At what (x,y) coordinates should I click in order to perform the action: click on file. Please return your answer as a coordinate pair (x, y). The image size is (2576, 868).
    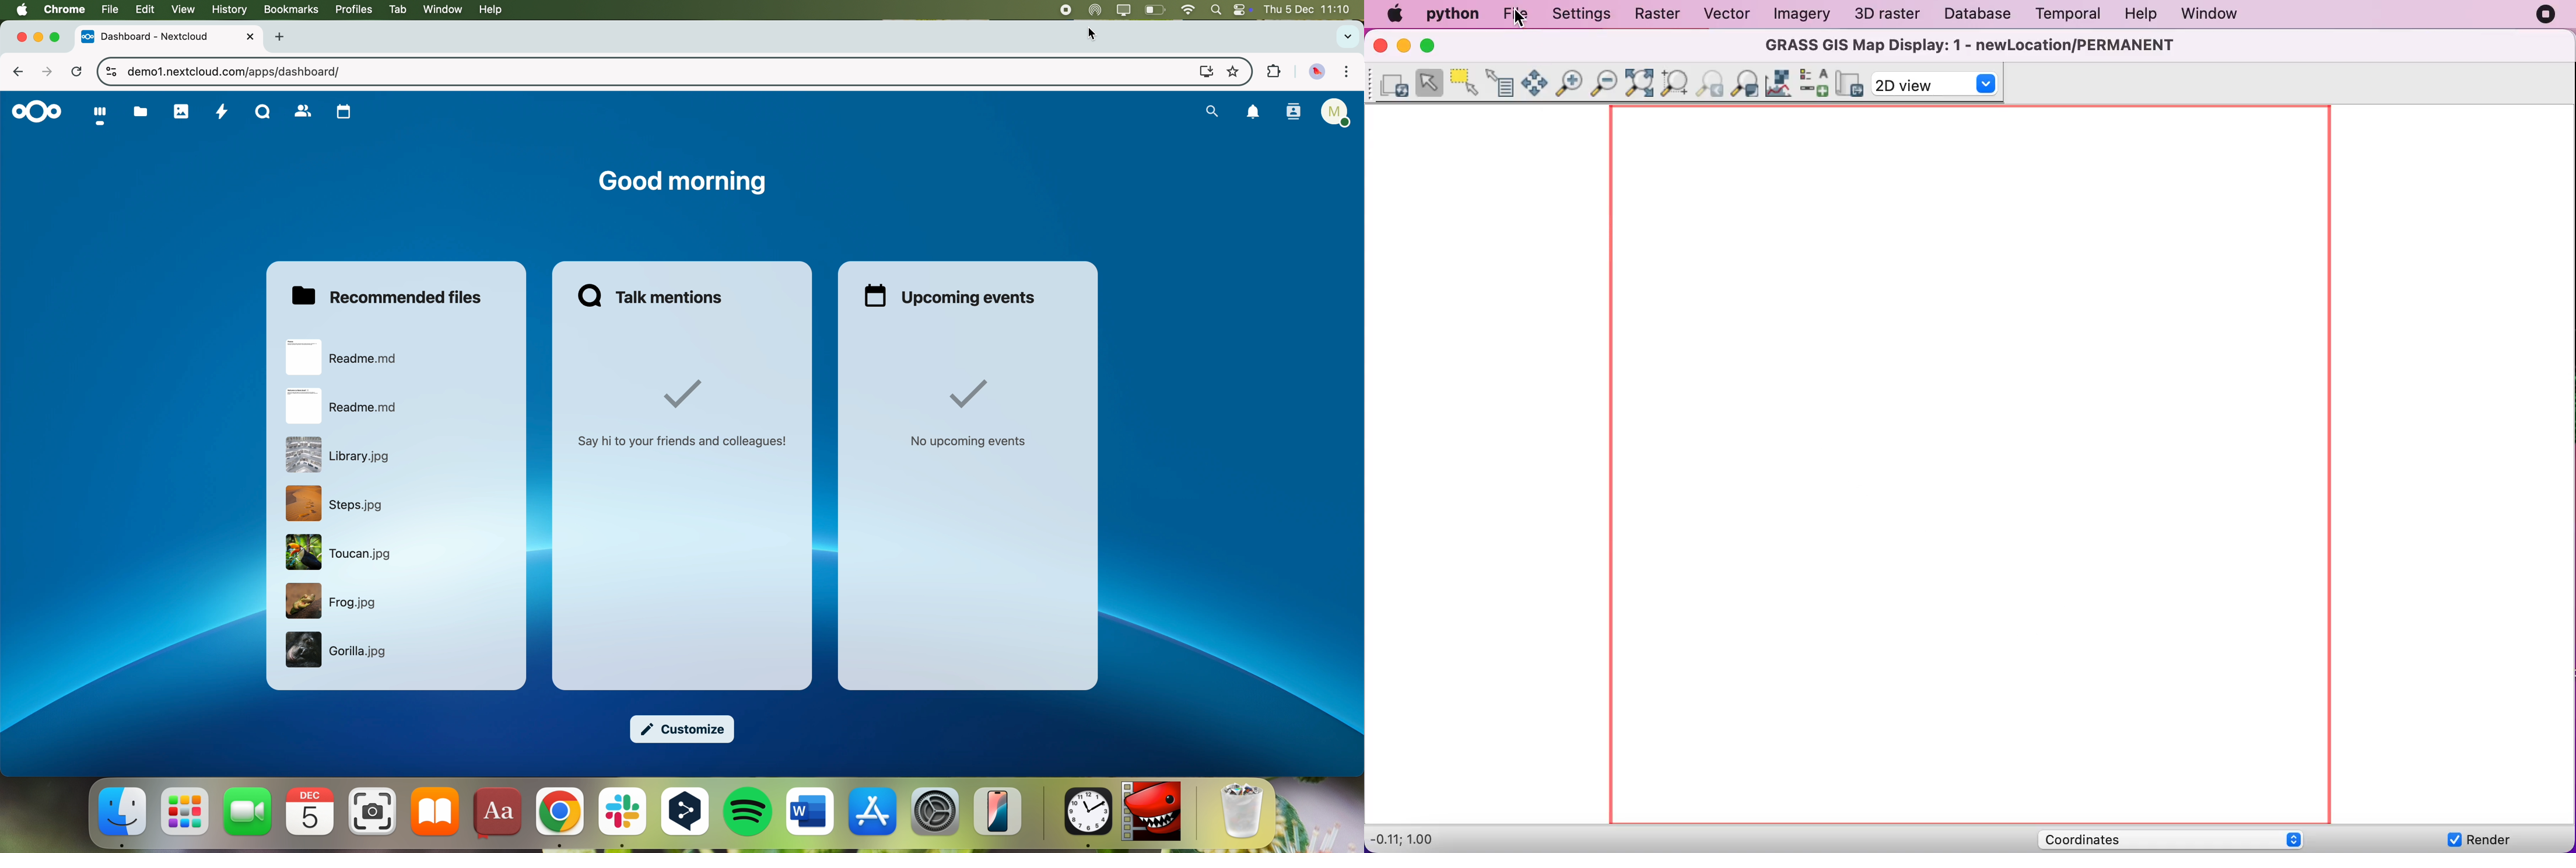
    Looking at the image, I should click on (108, 10).